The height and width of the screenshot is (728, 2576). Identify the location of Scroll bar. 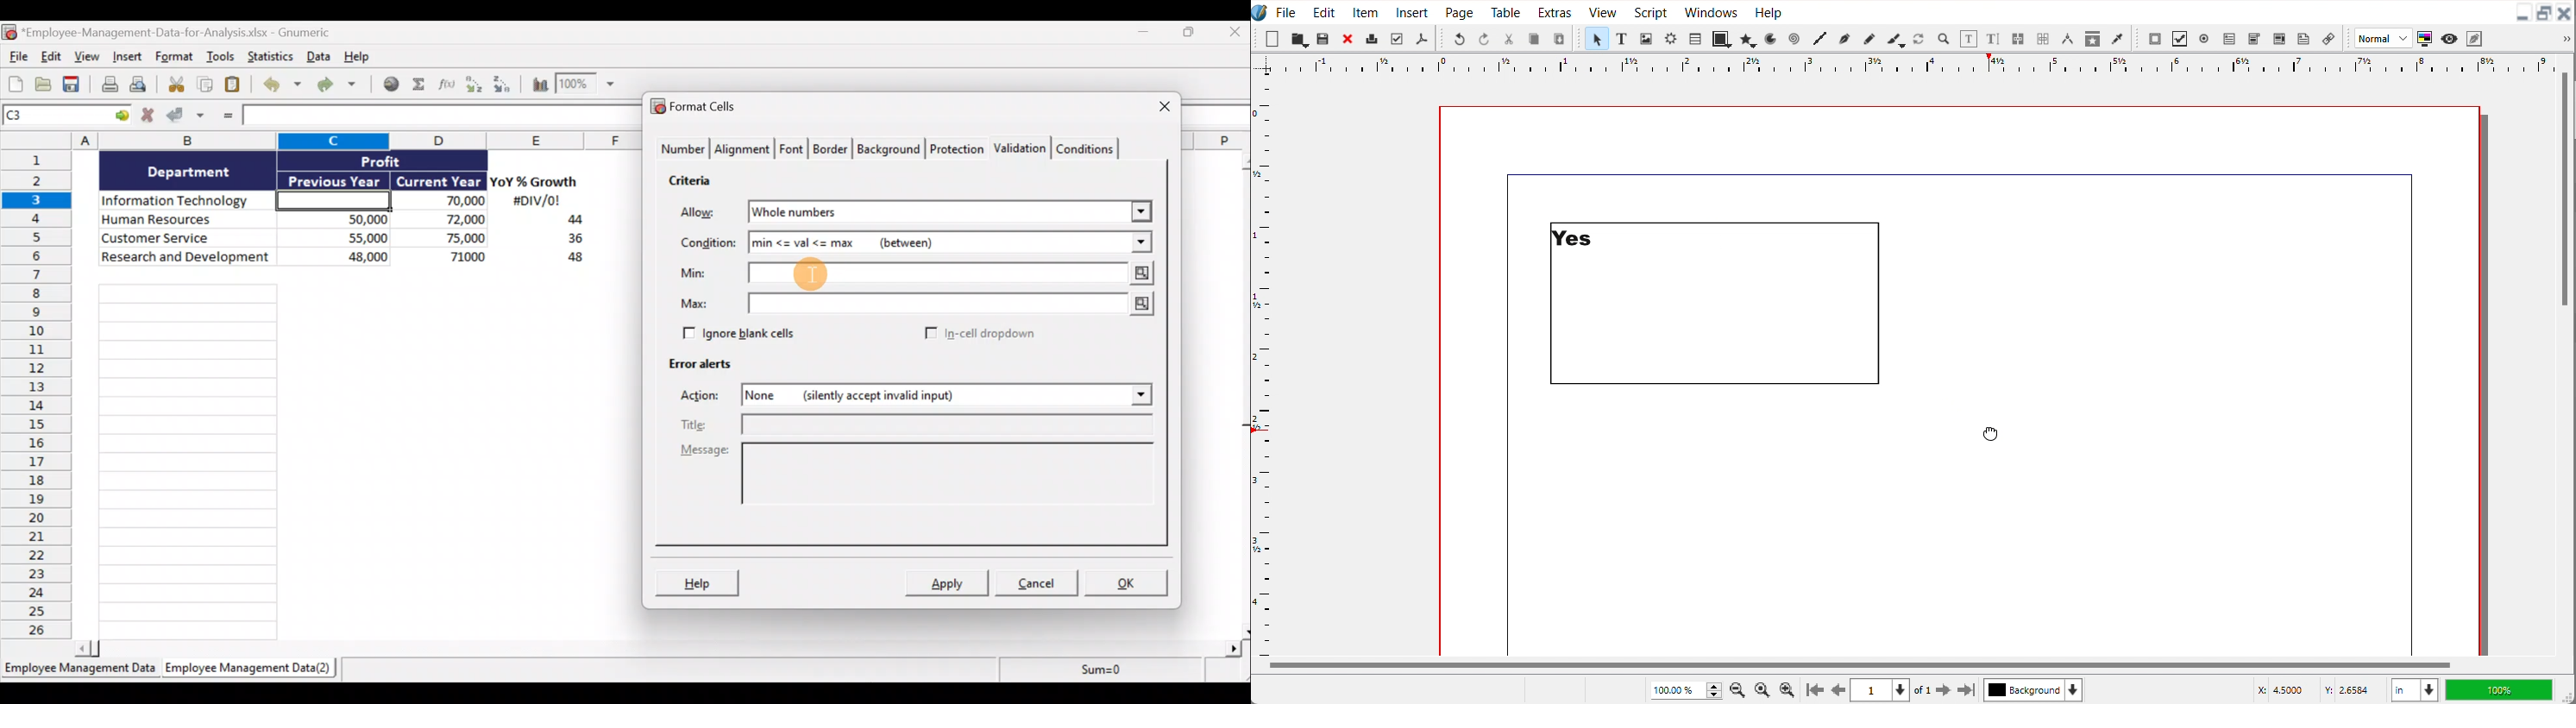
(663, 646).